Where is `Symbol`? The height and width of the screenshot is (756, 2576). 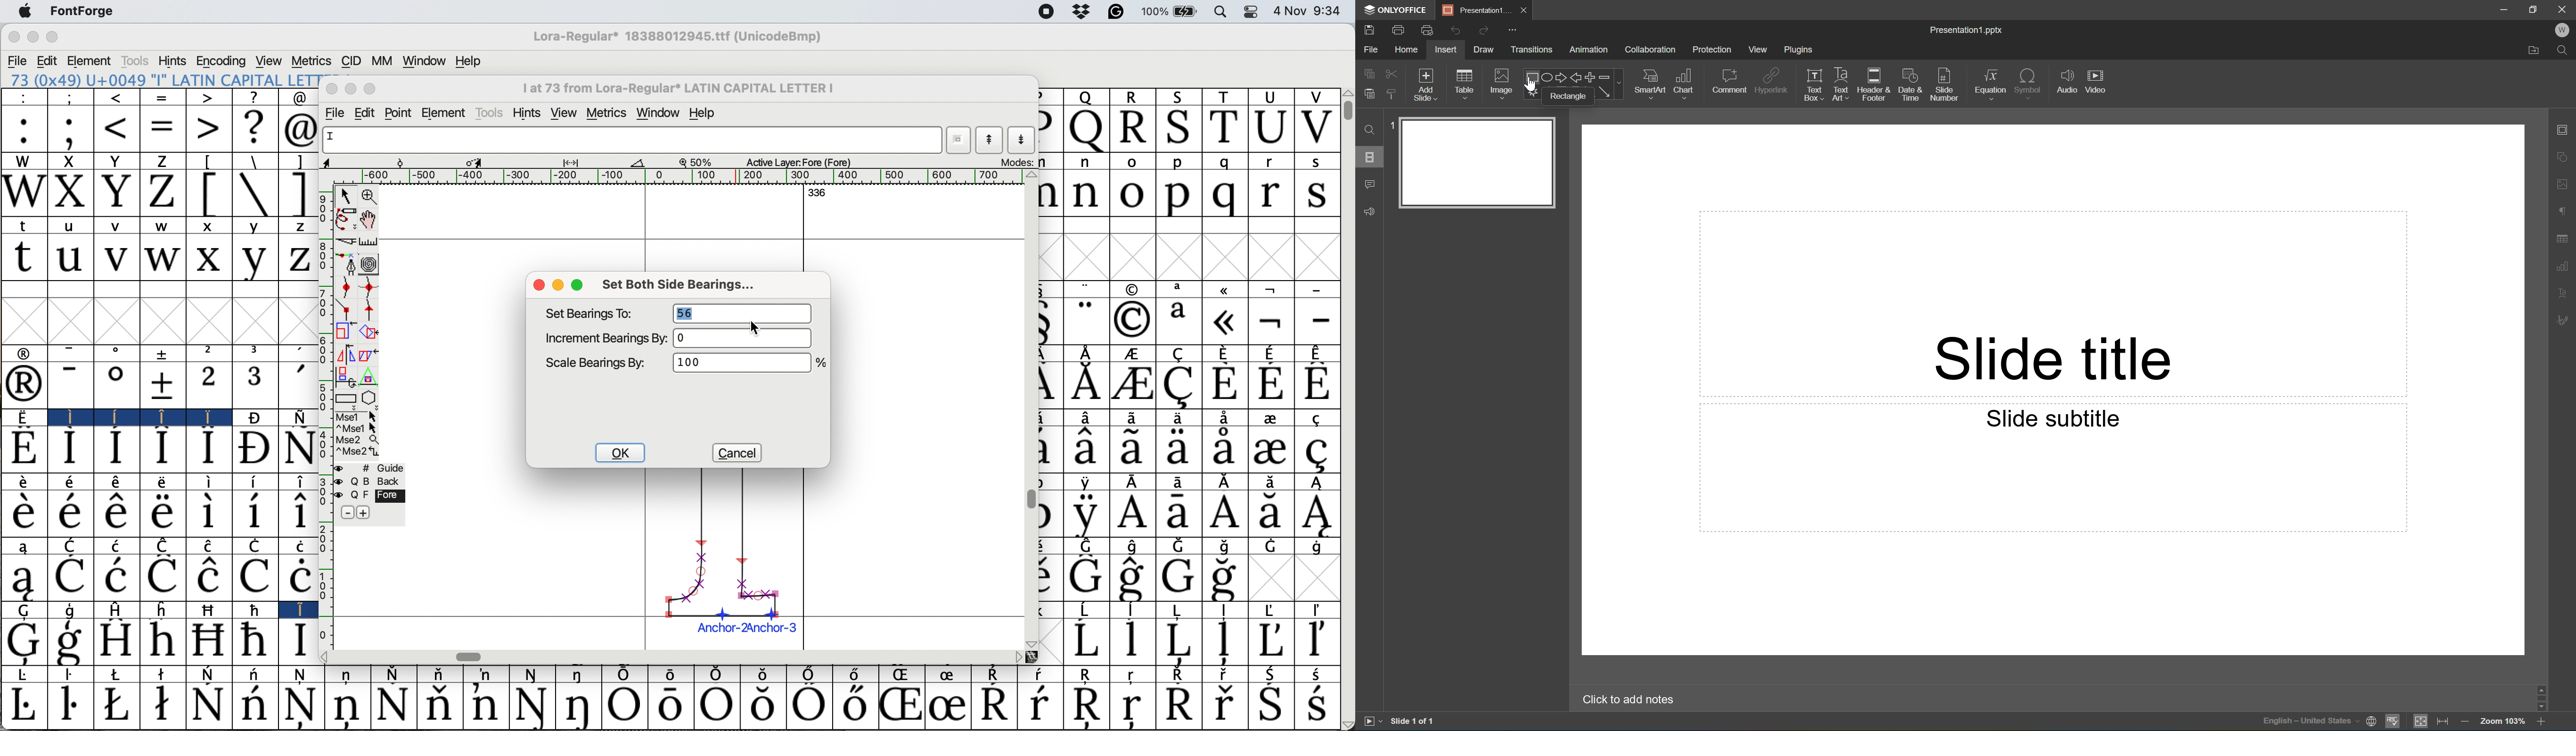
Symbol is located at coordinates (1318, 641).